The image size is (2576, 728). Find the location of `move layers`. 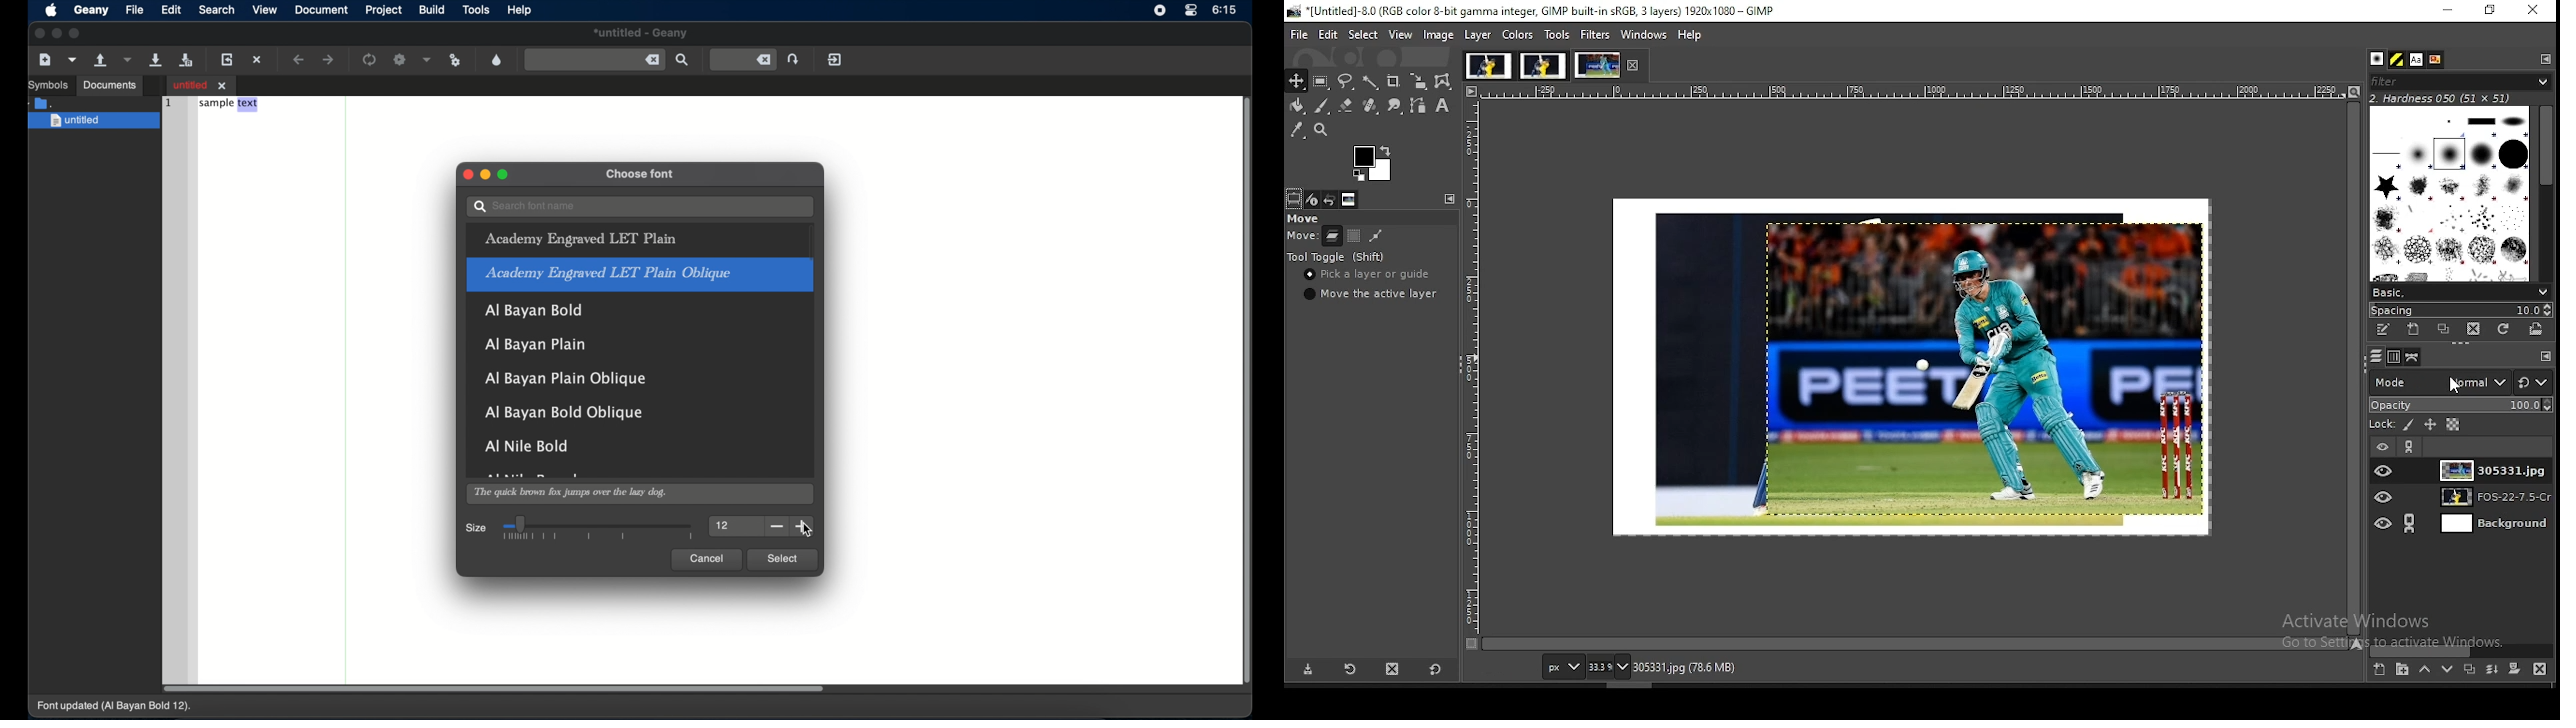

move layers is located at coordinates (1333, 236).